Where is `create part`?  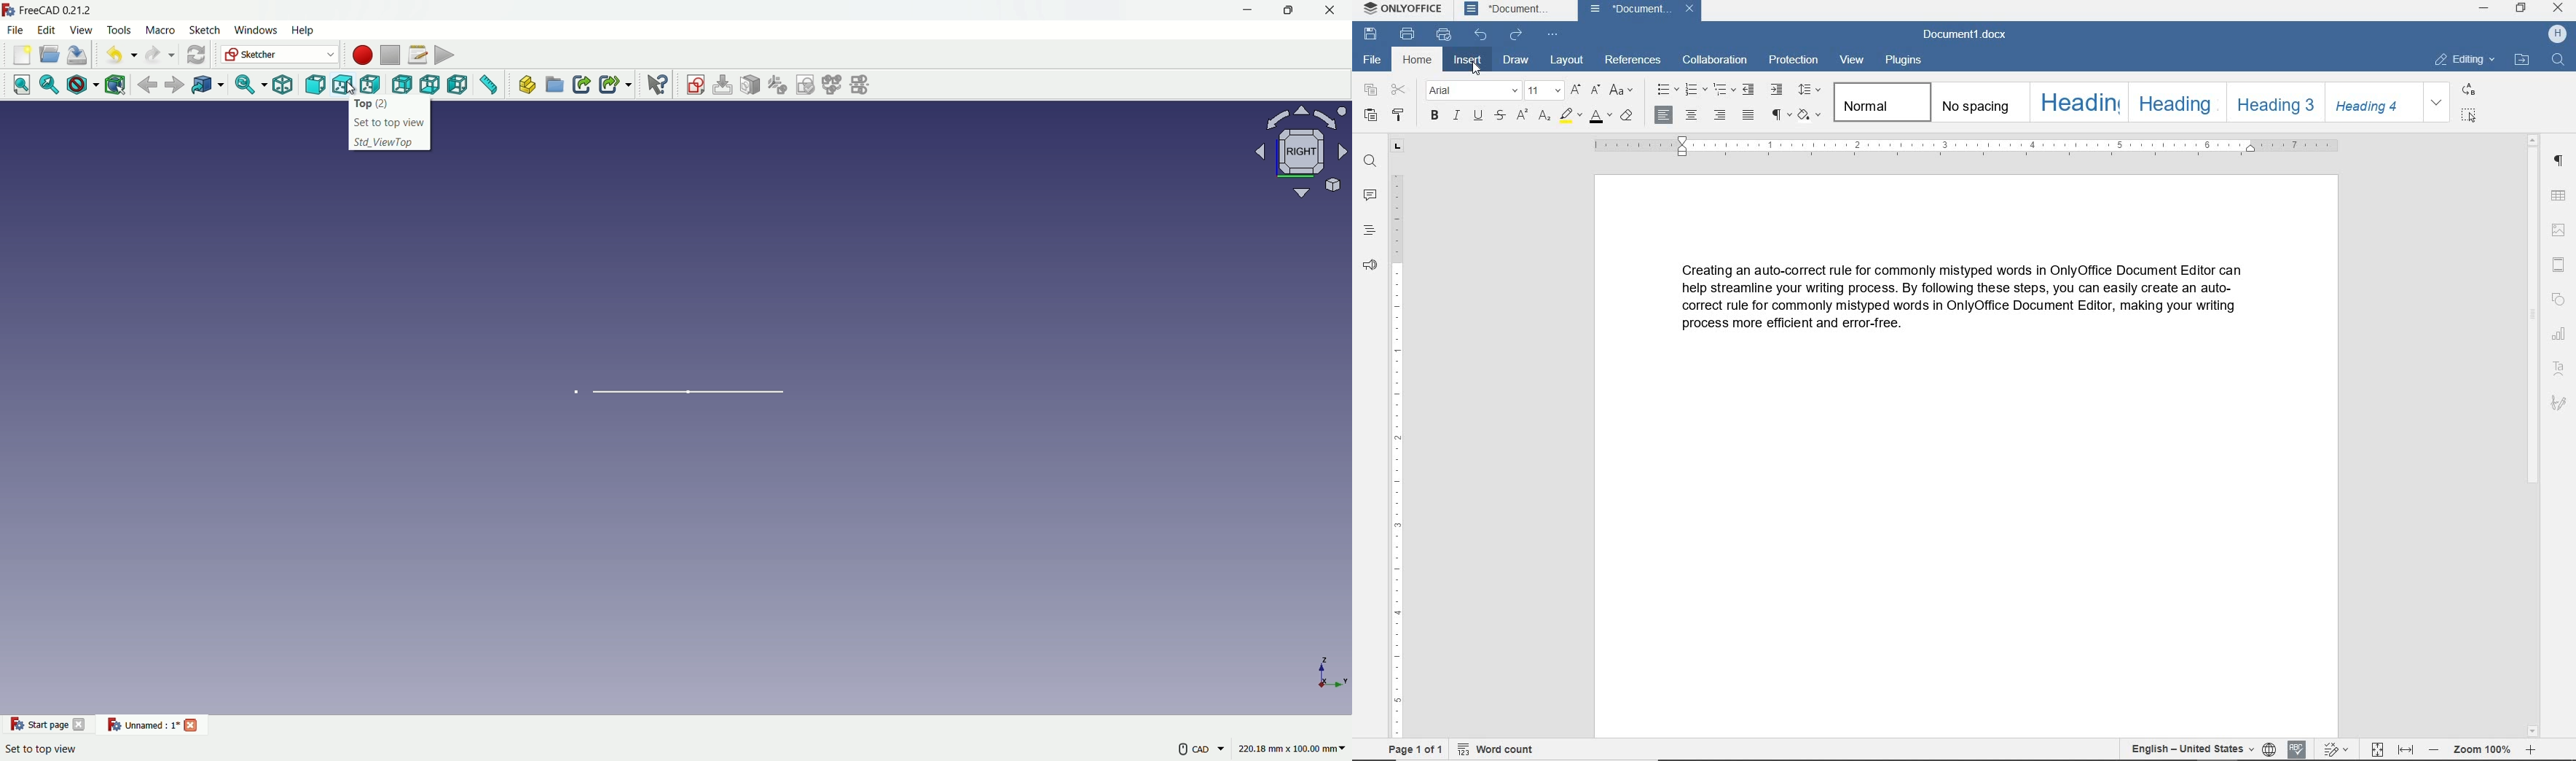
create part is located at coordinates (527, 85).